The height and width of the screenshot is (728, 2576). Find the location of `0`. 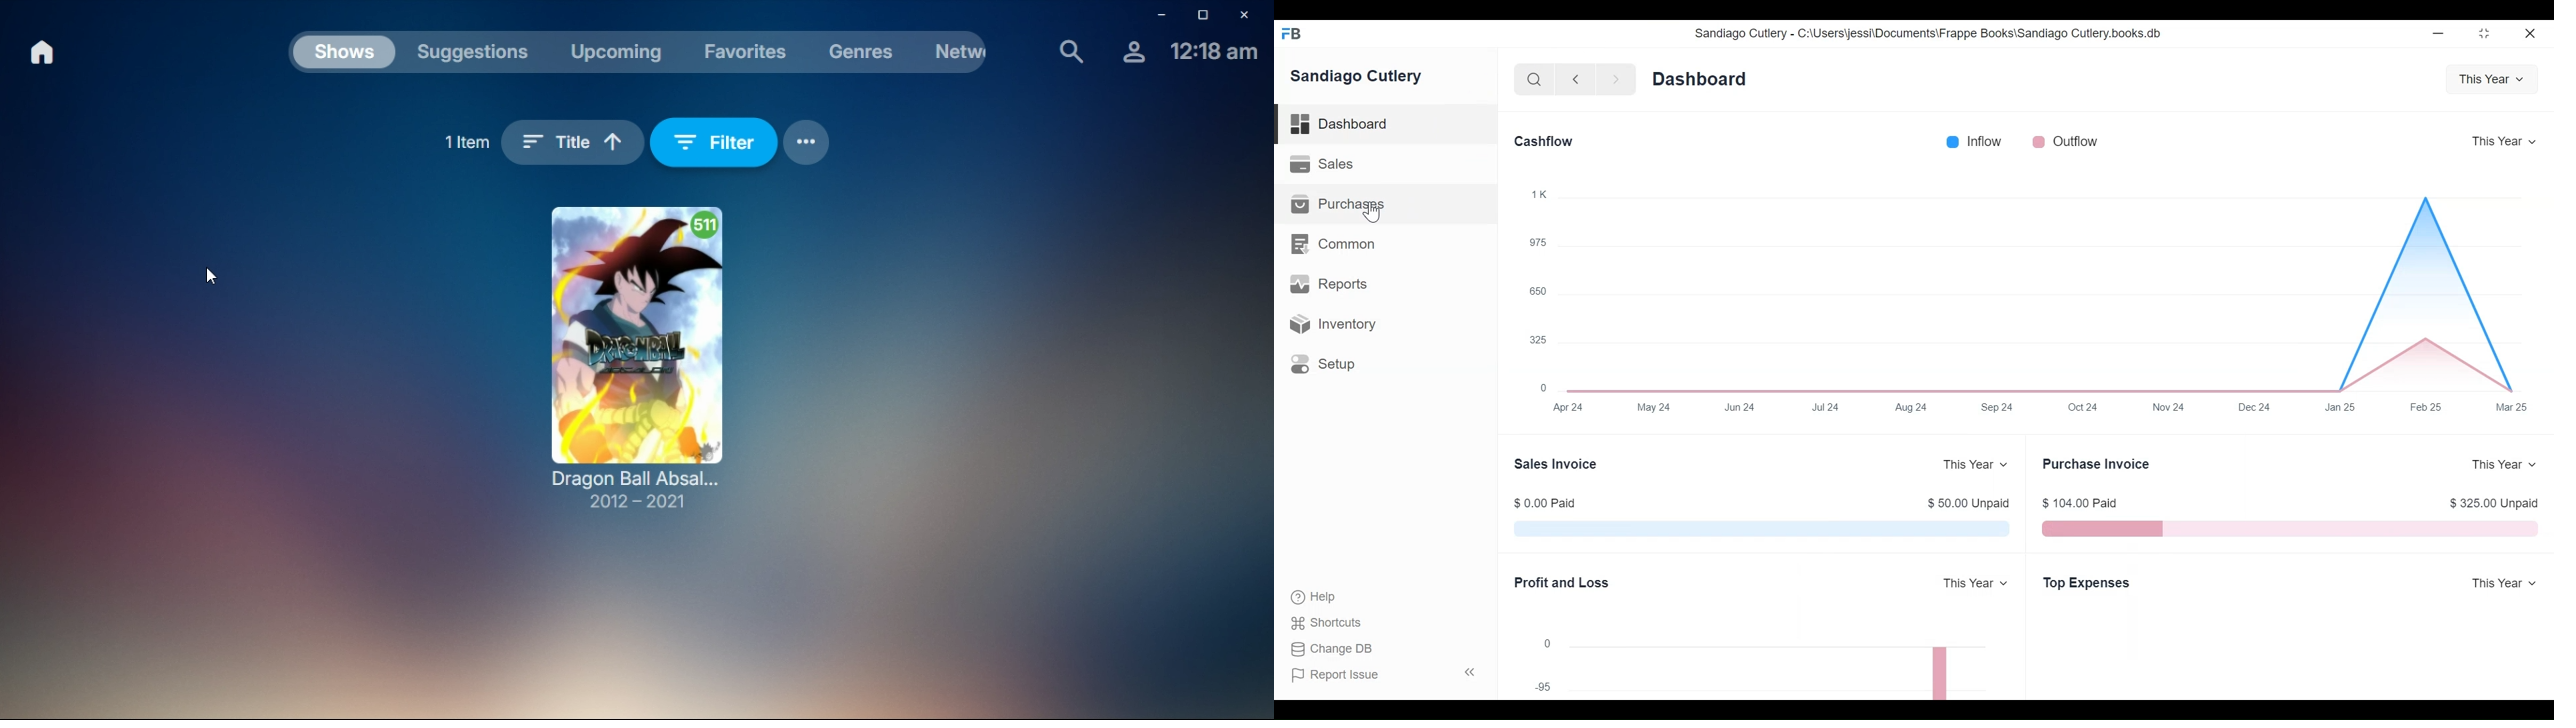

0 is located at coordinates (1542, 387).